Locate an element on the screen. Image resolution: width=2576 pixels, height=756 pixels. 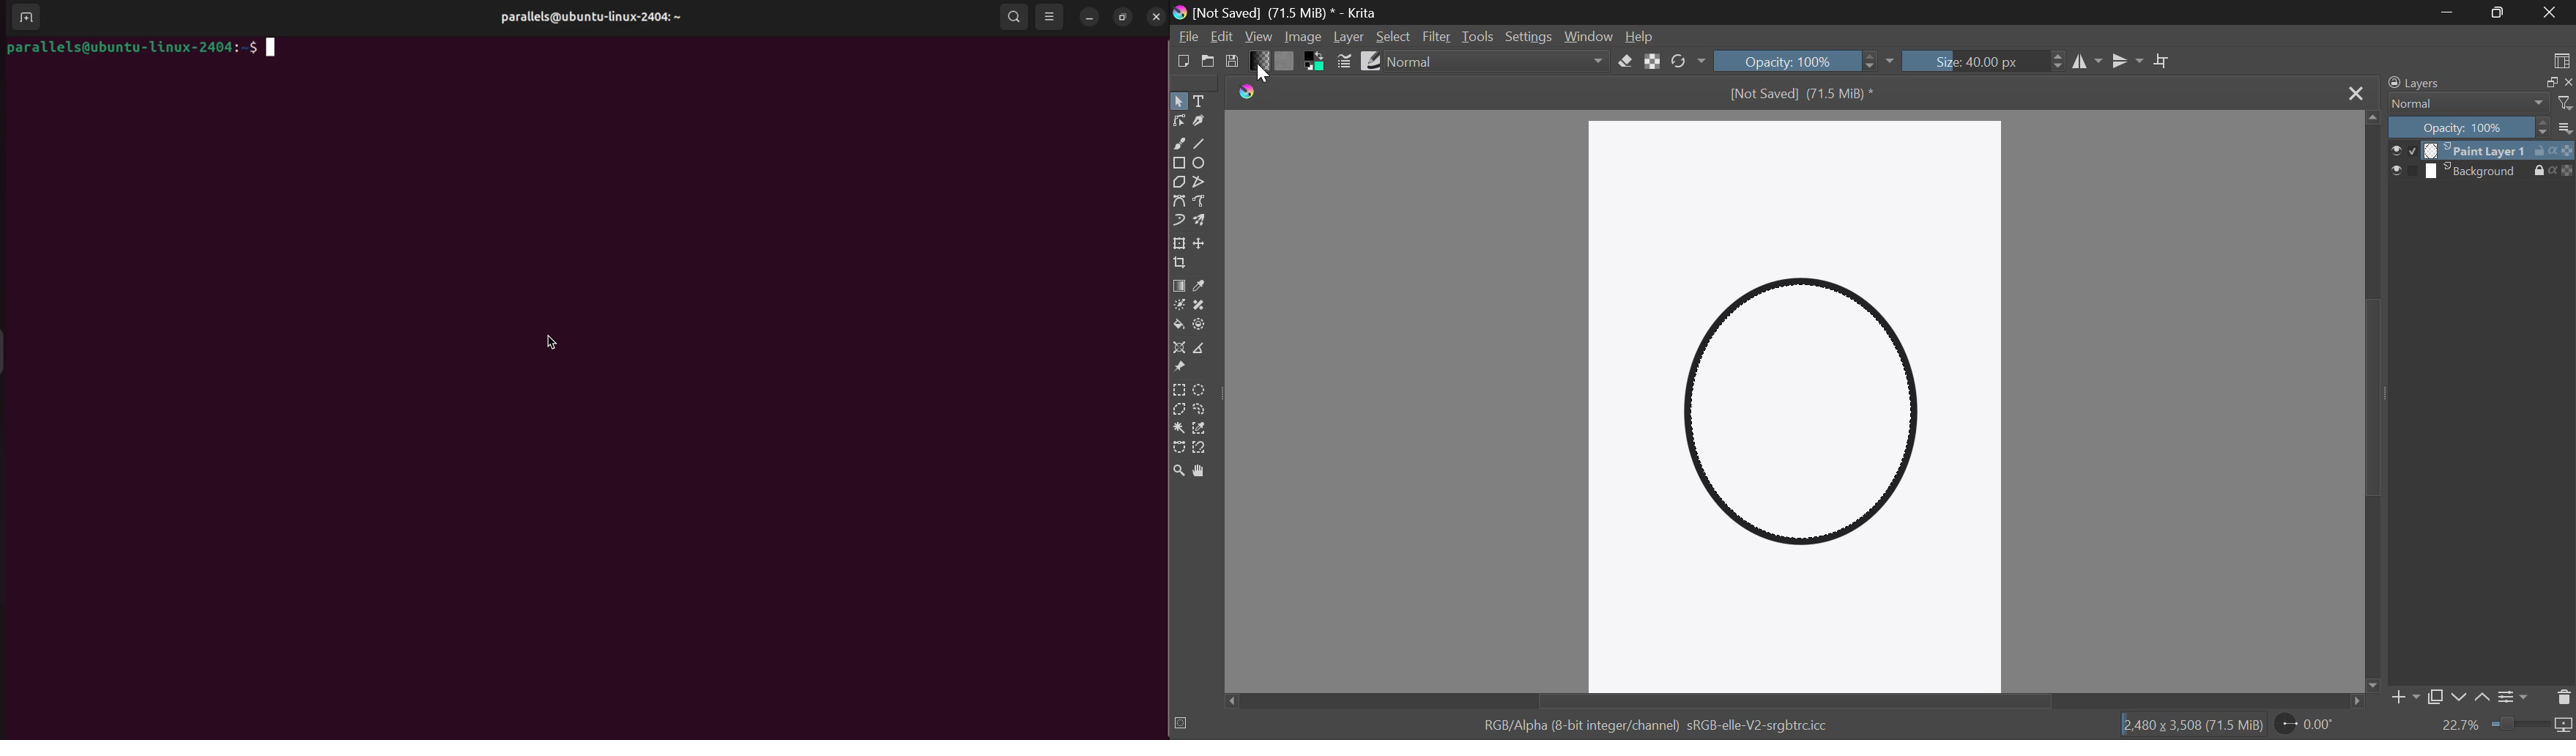
layer 2 is located at coordinates (2476, 171).